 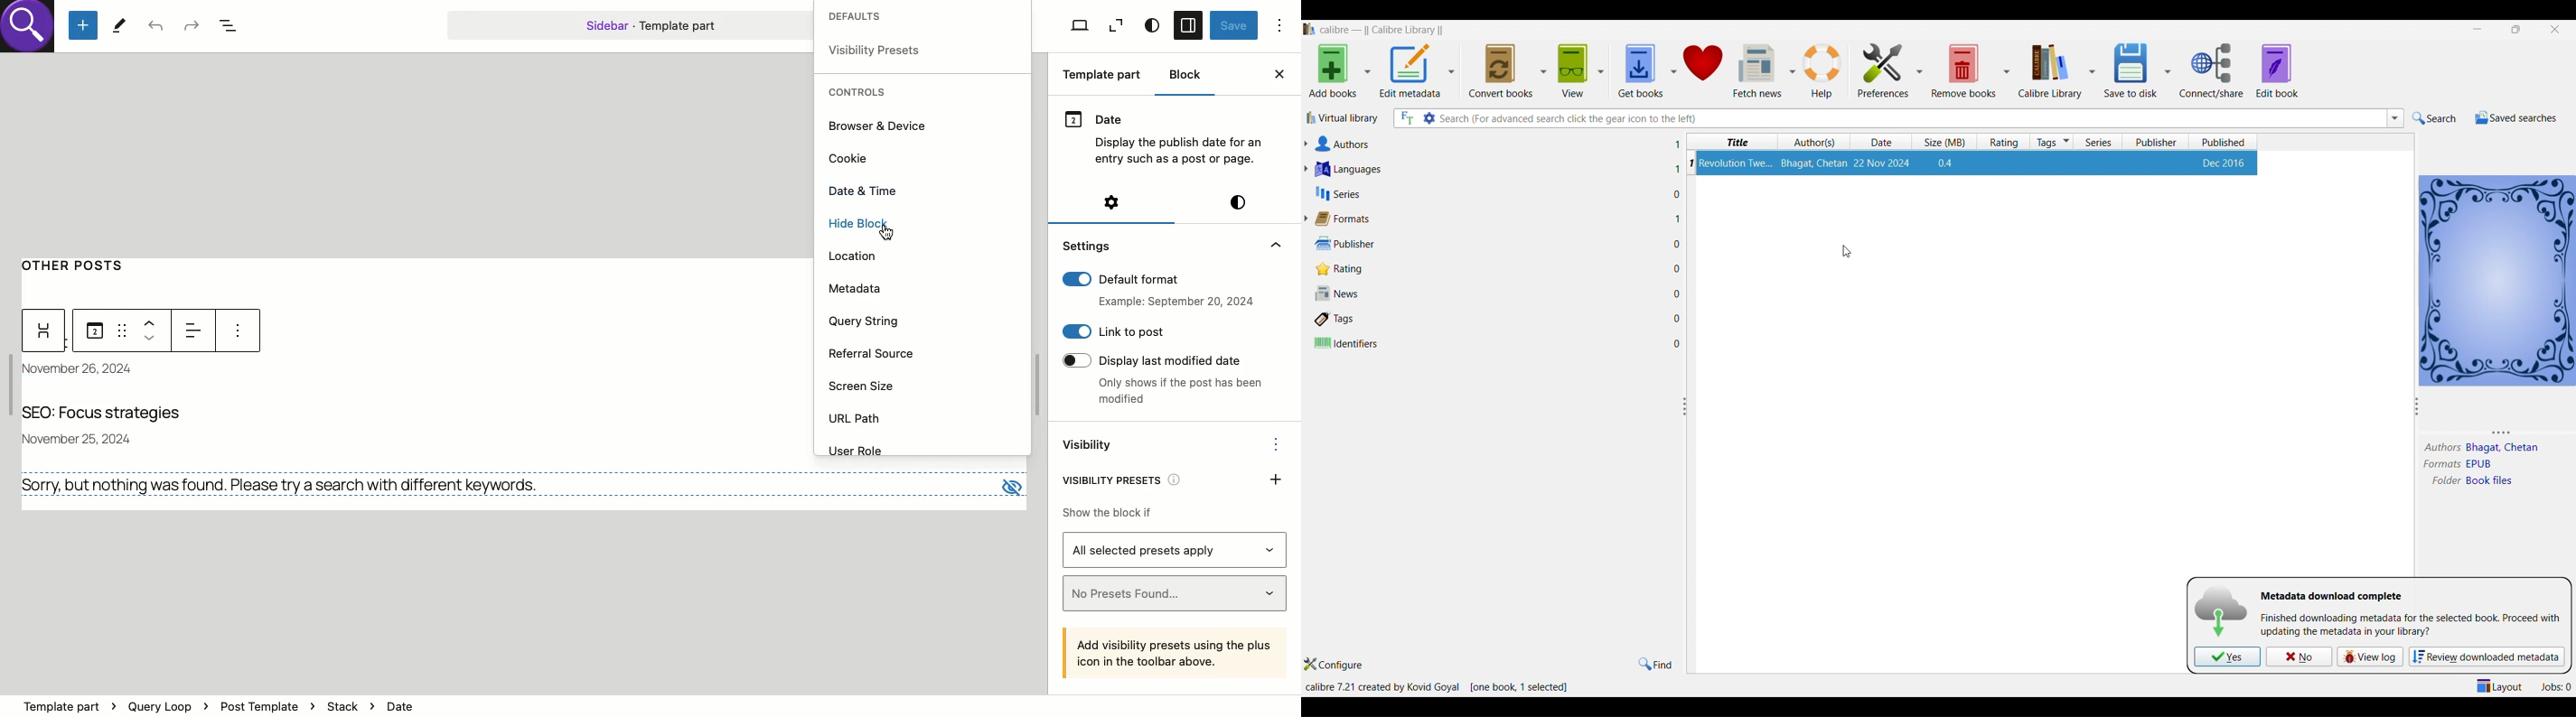 What do you see at coordinates (2129, 68) in the screenshot?
I see `save to disk` at bounding box center [2129, 68].